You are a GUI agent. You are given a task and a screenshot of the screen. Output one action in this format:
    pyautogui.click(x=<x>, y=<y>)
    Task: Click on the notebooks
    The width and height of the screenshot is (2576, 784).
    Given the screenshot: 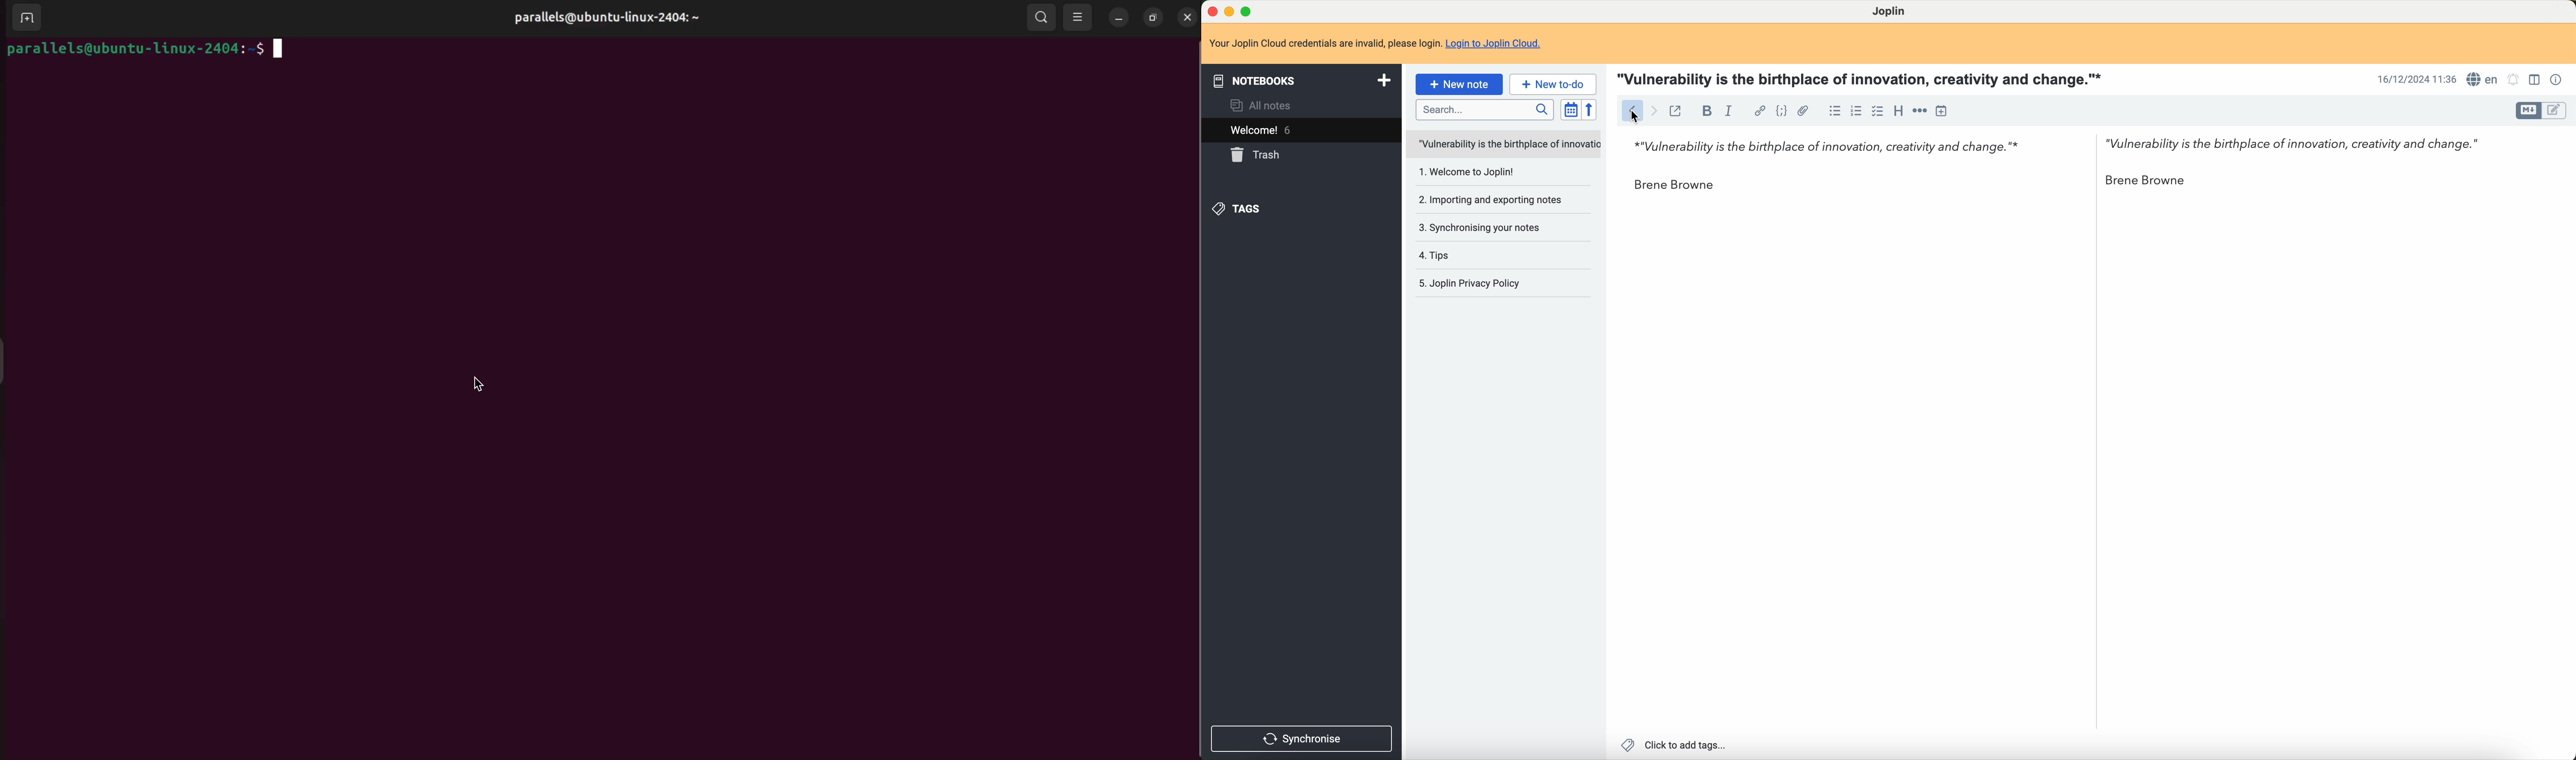 What is the action you would take?
    pyautogui.click(x=1300, y=82)
    